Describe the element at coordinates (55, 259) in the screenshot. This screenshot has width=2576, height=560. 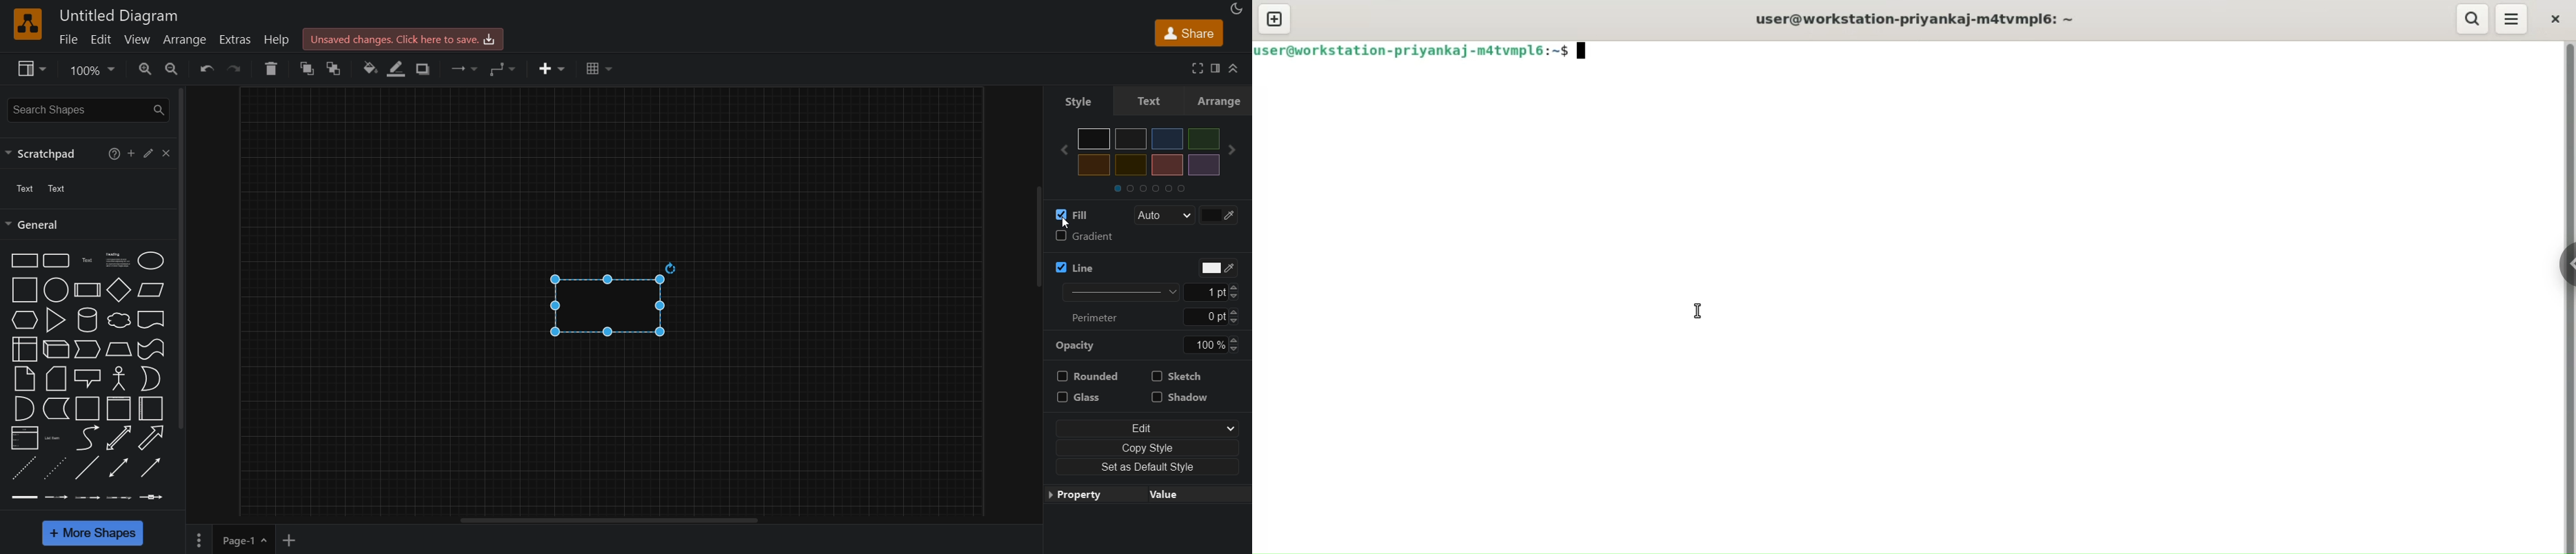
I see `rounded rectangle` at that location.